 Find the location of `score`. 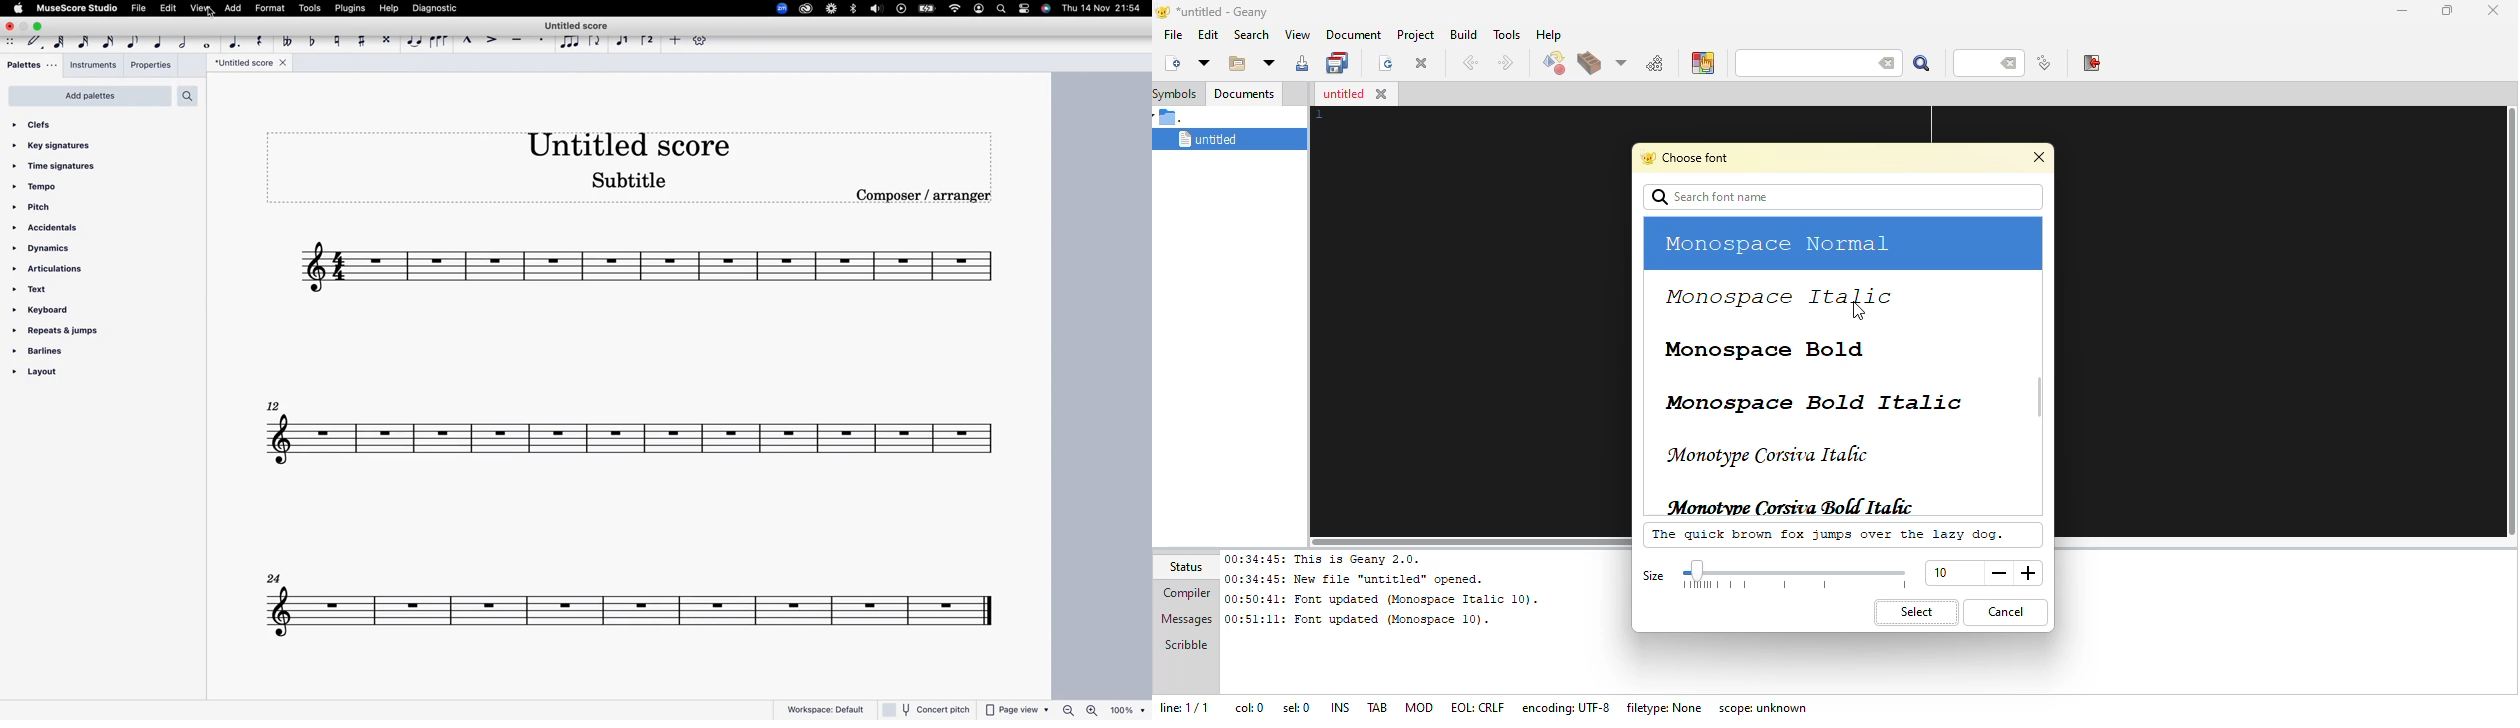

score is located at coordinates (649, 267).